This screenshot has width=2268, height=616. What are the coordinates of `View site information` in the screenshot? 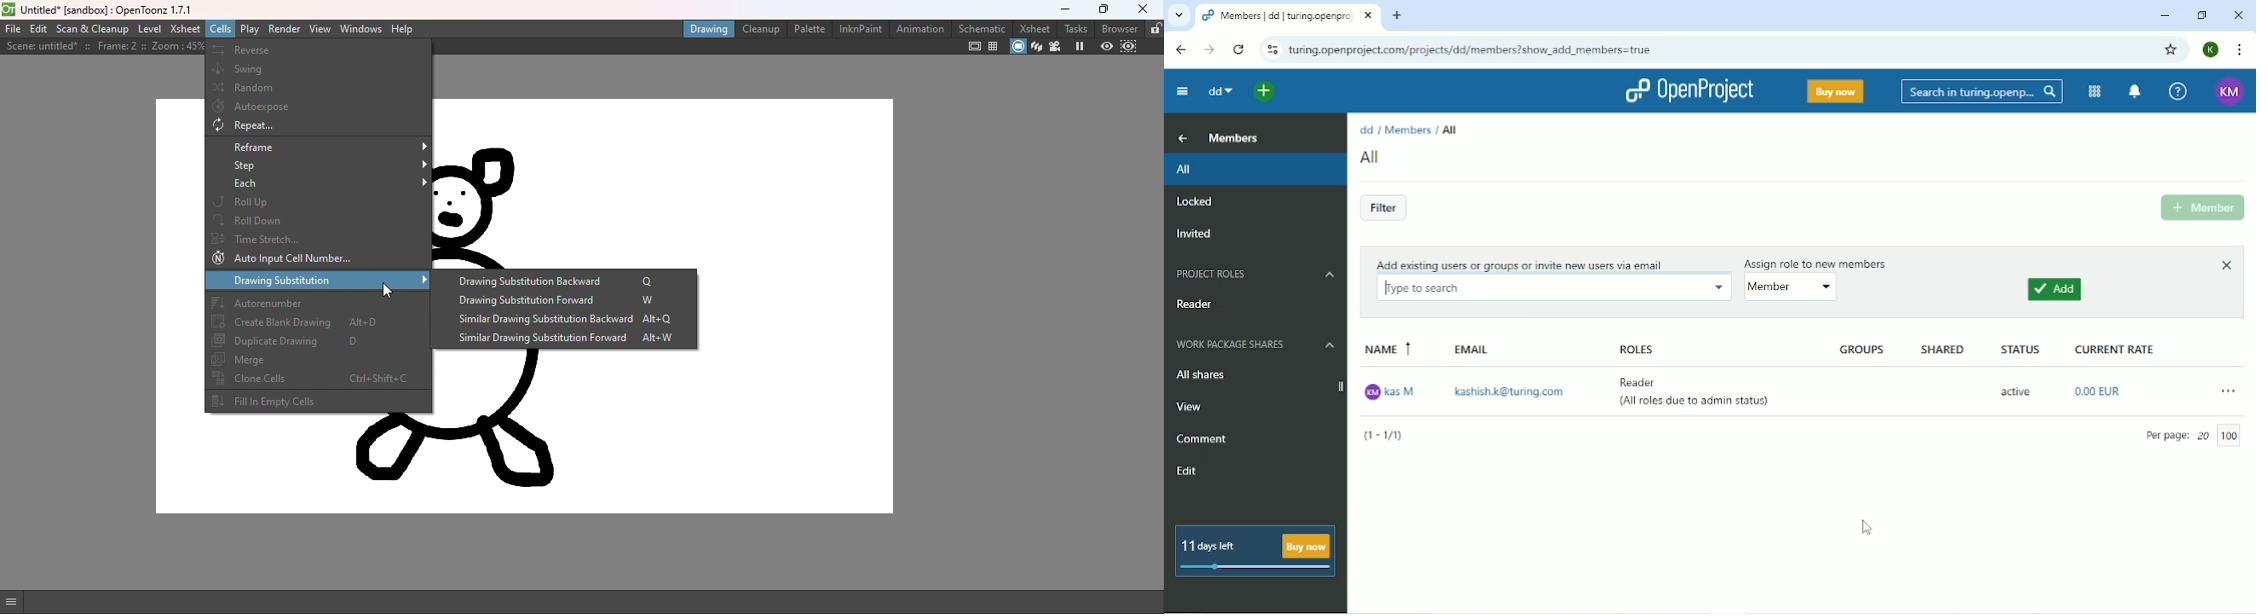 It's located at (1270, 48).